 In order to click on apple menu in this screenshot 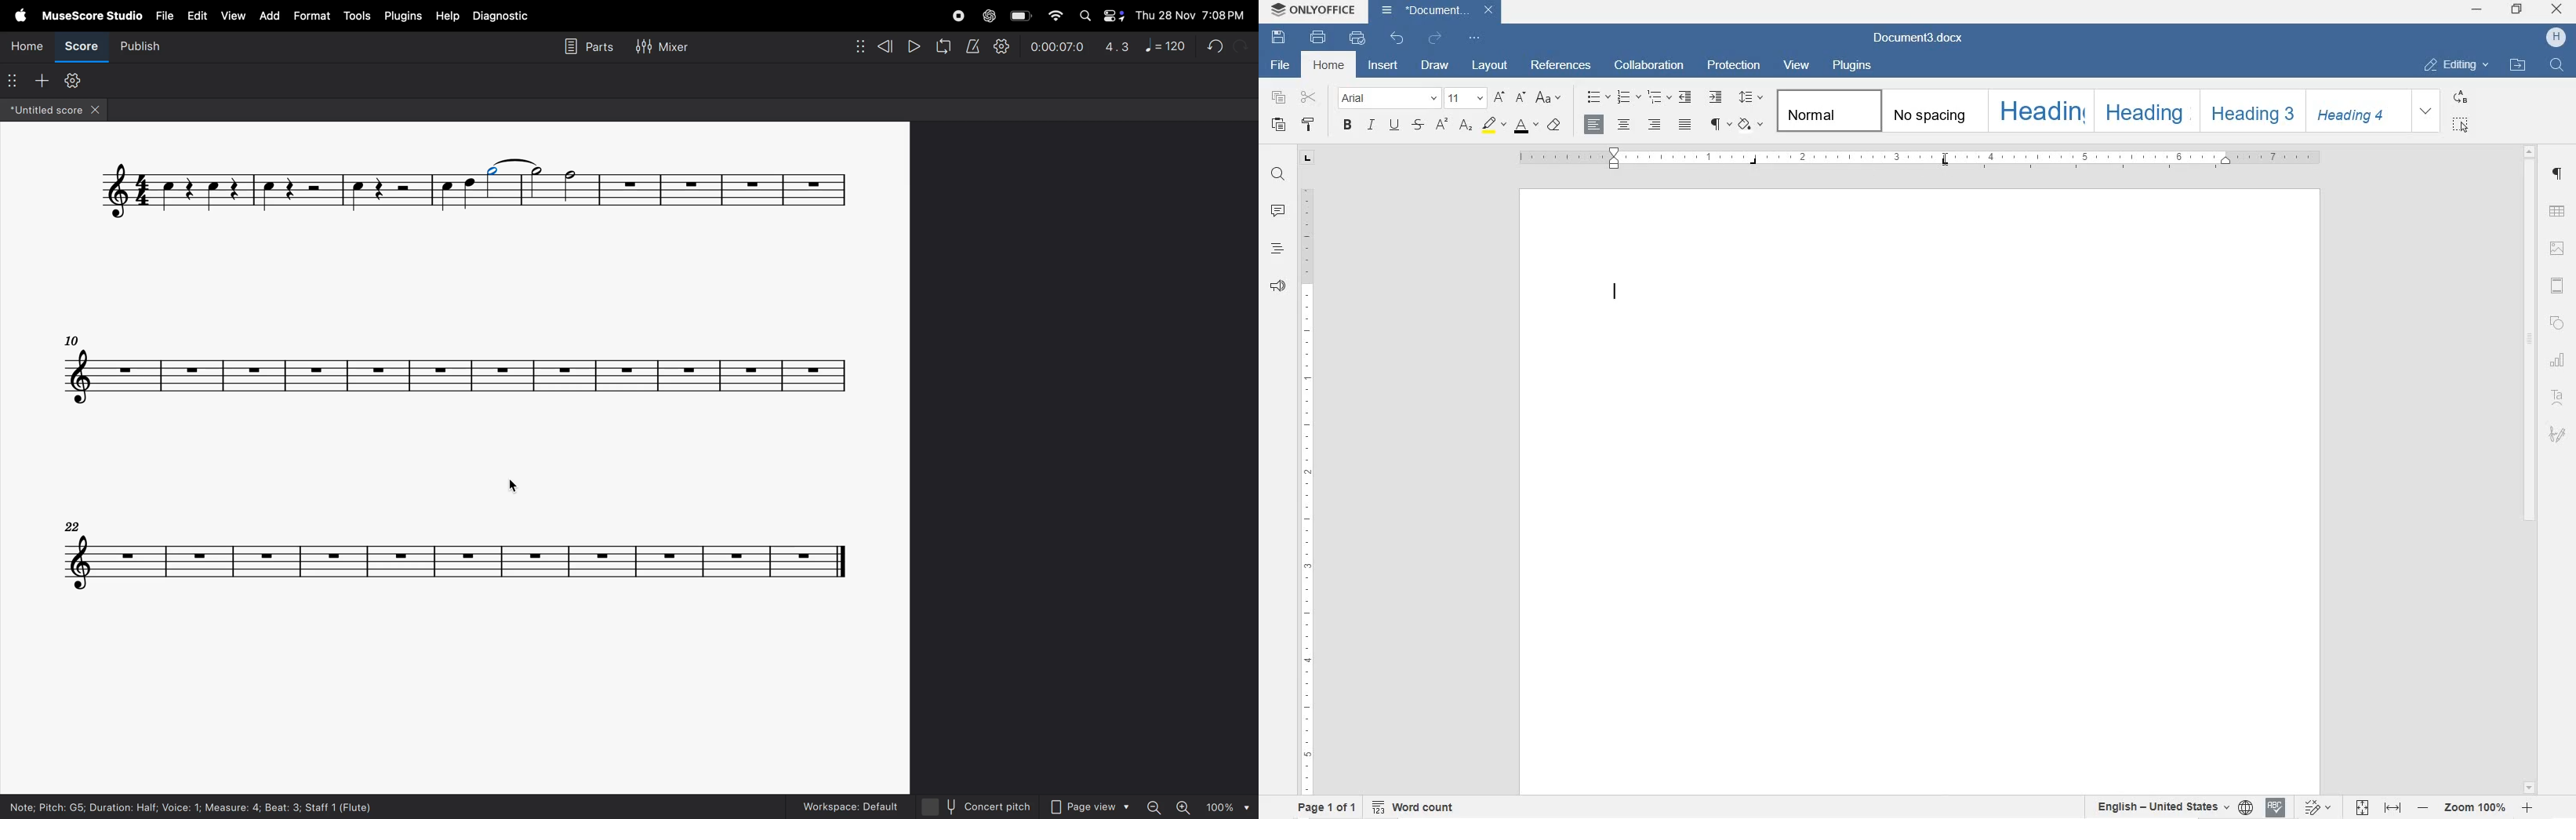, I will do `click(20, 16)`.